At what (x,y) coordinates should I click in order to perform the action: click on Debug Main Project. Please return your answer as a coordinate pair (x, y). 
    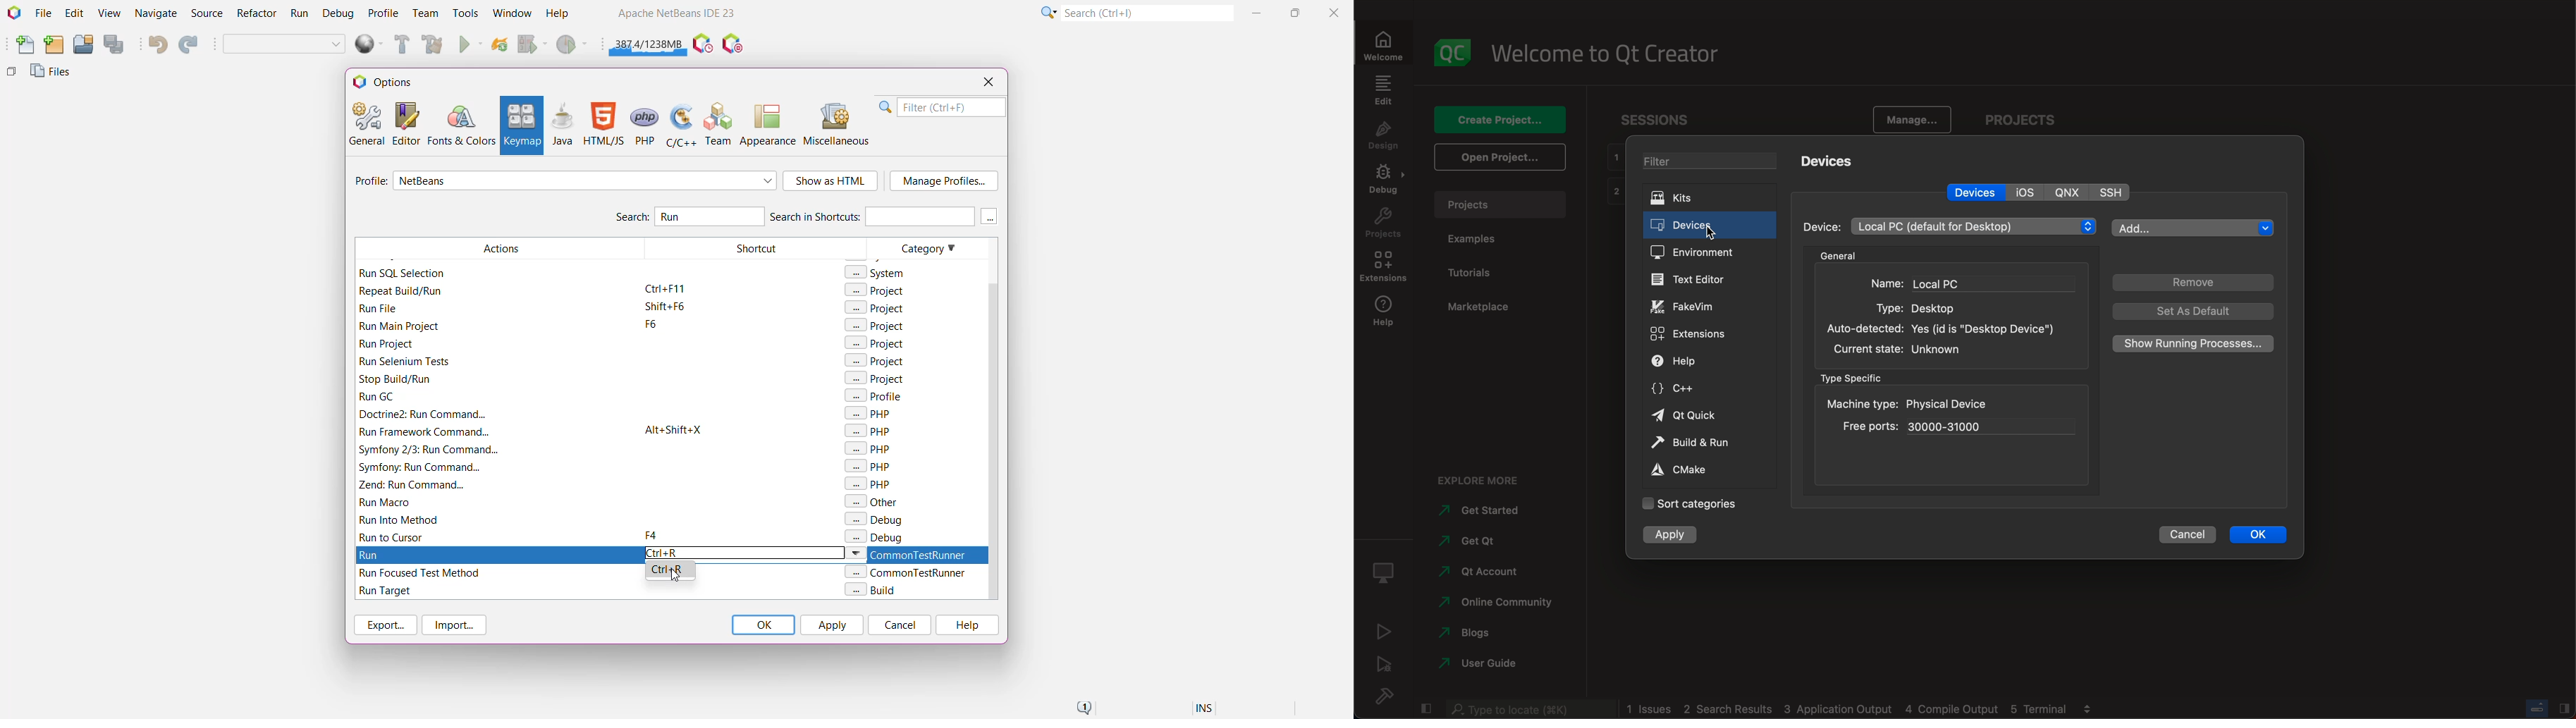
    Looking at the image, I should click on (532, 44).